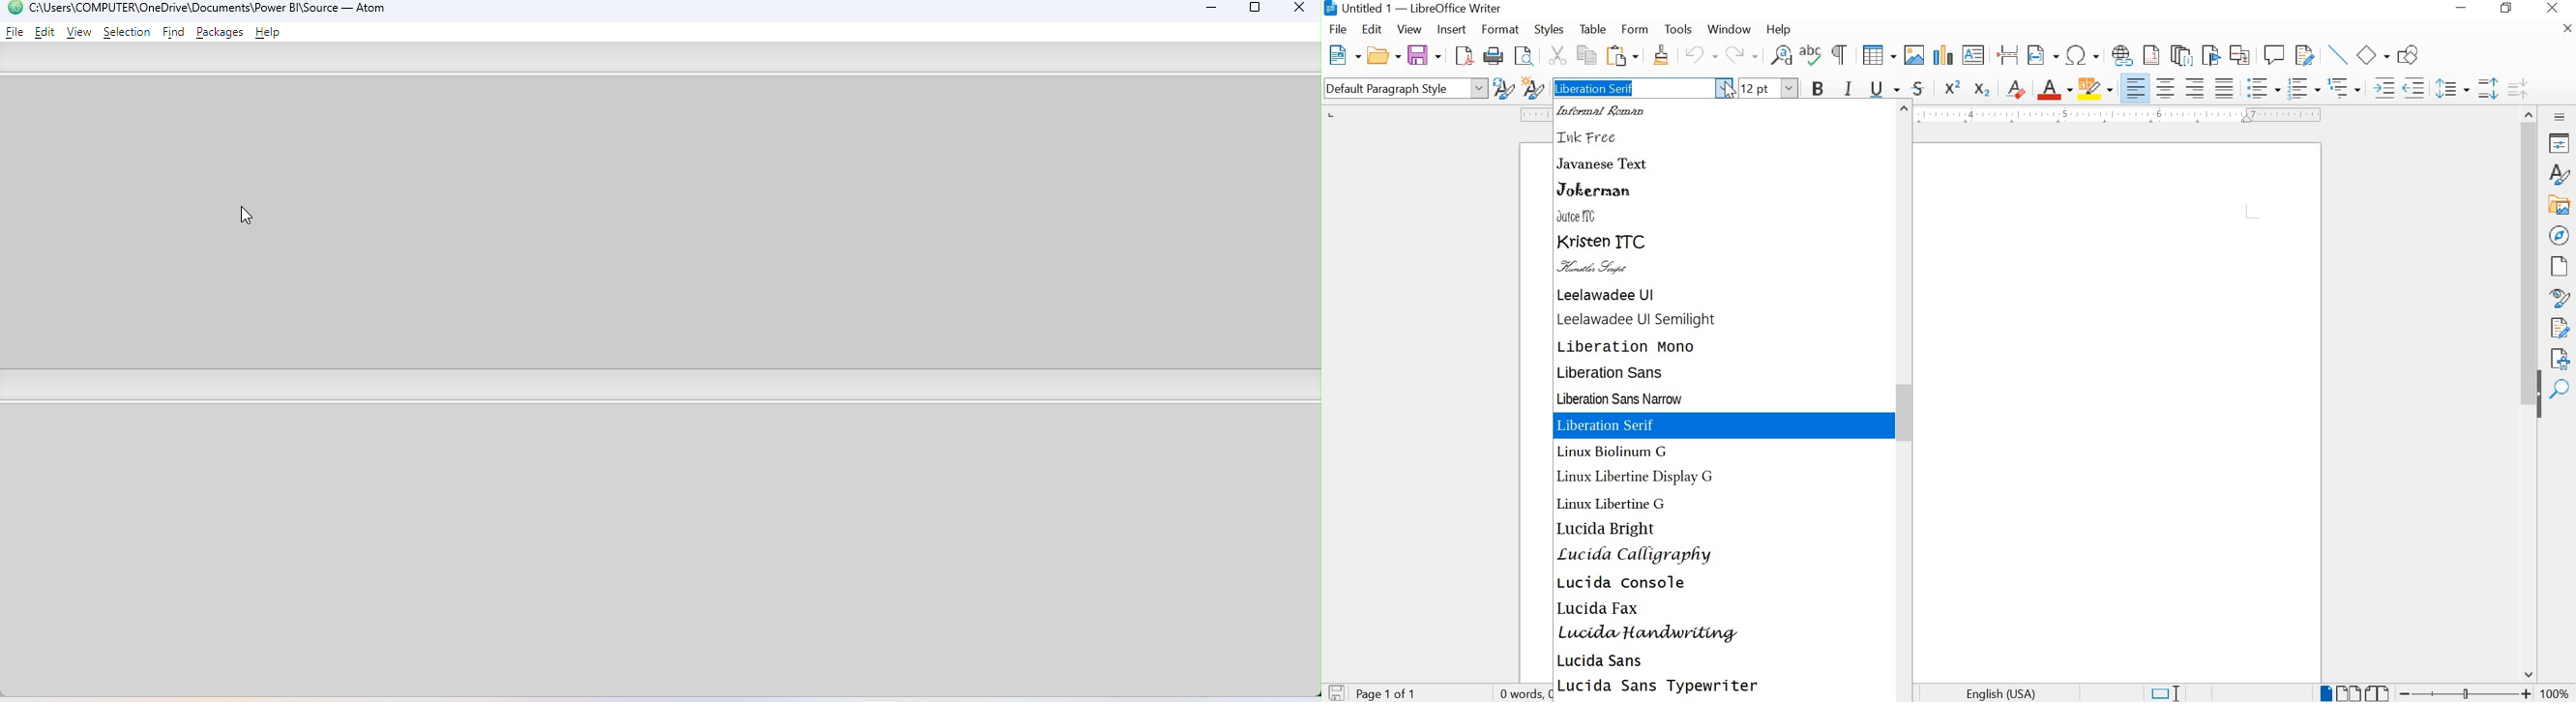  What do you see at coordinates (1256, 11) in the screenshot?
I see `Maximize` at bounding box center [1256, 11].